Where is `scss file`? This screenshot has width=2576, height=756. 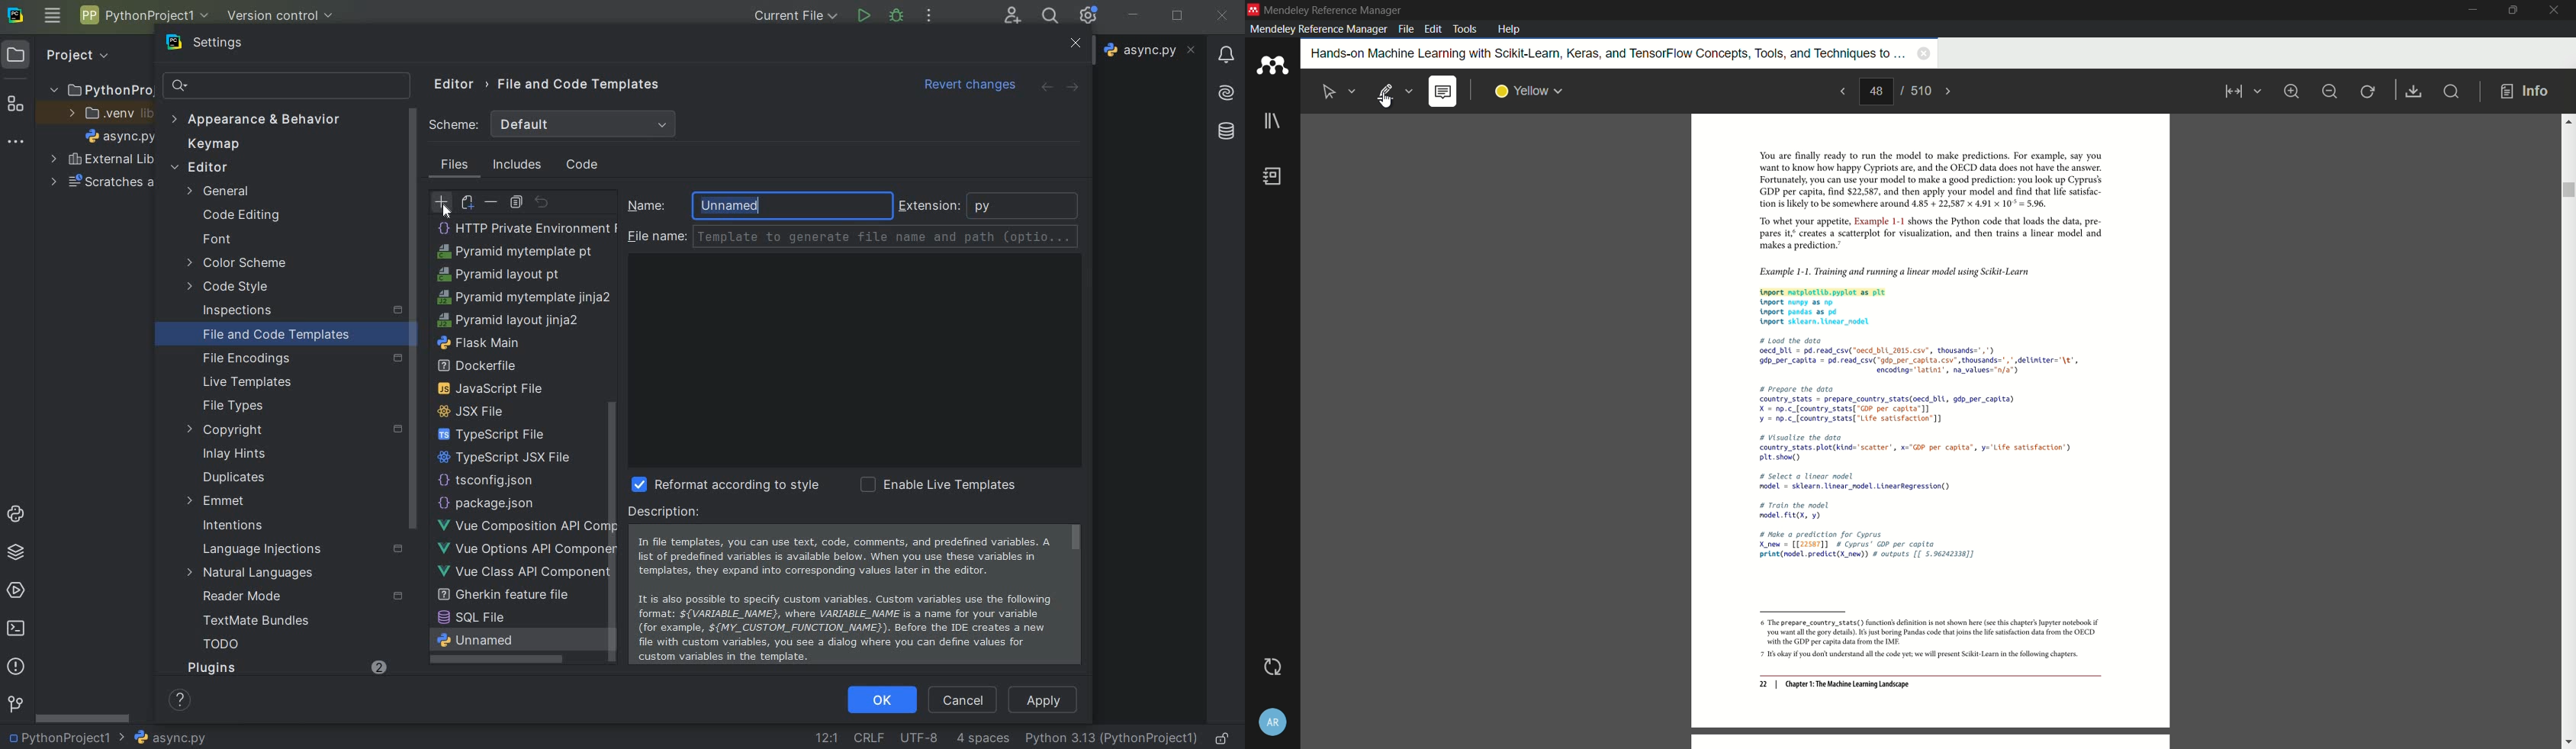 scss file is located at coordinates (490, 432).